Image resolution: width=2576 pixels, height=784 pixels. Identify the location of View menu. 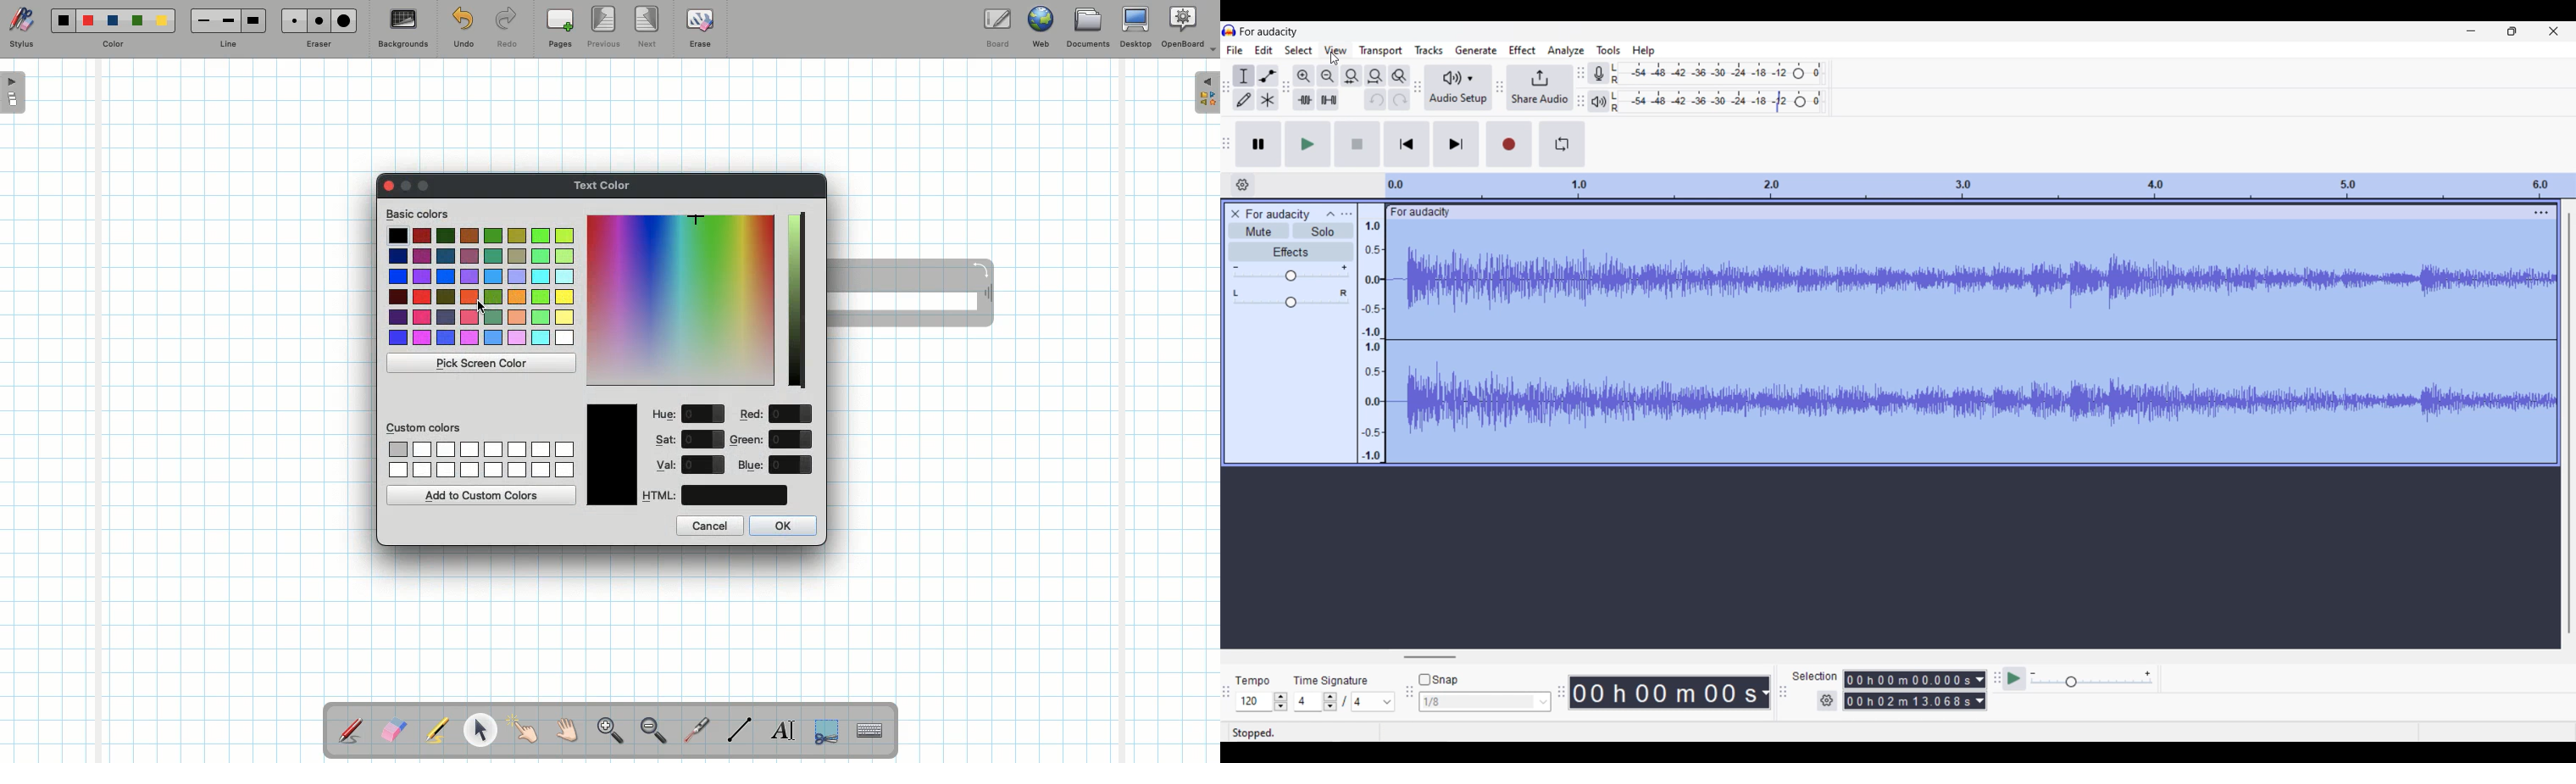
(1335, 49).